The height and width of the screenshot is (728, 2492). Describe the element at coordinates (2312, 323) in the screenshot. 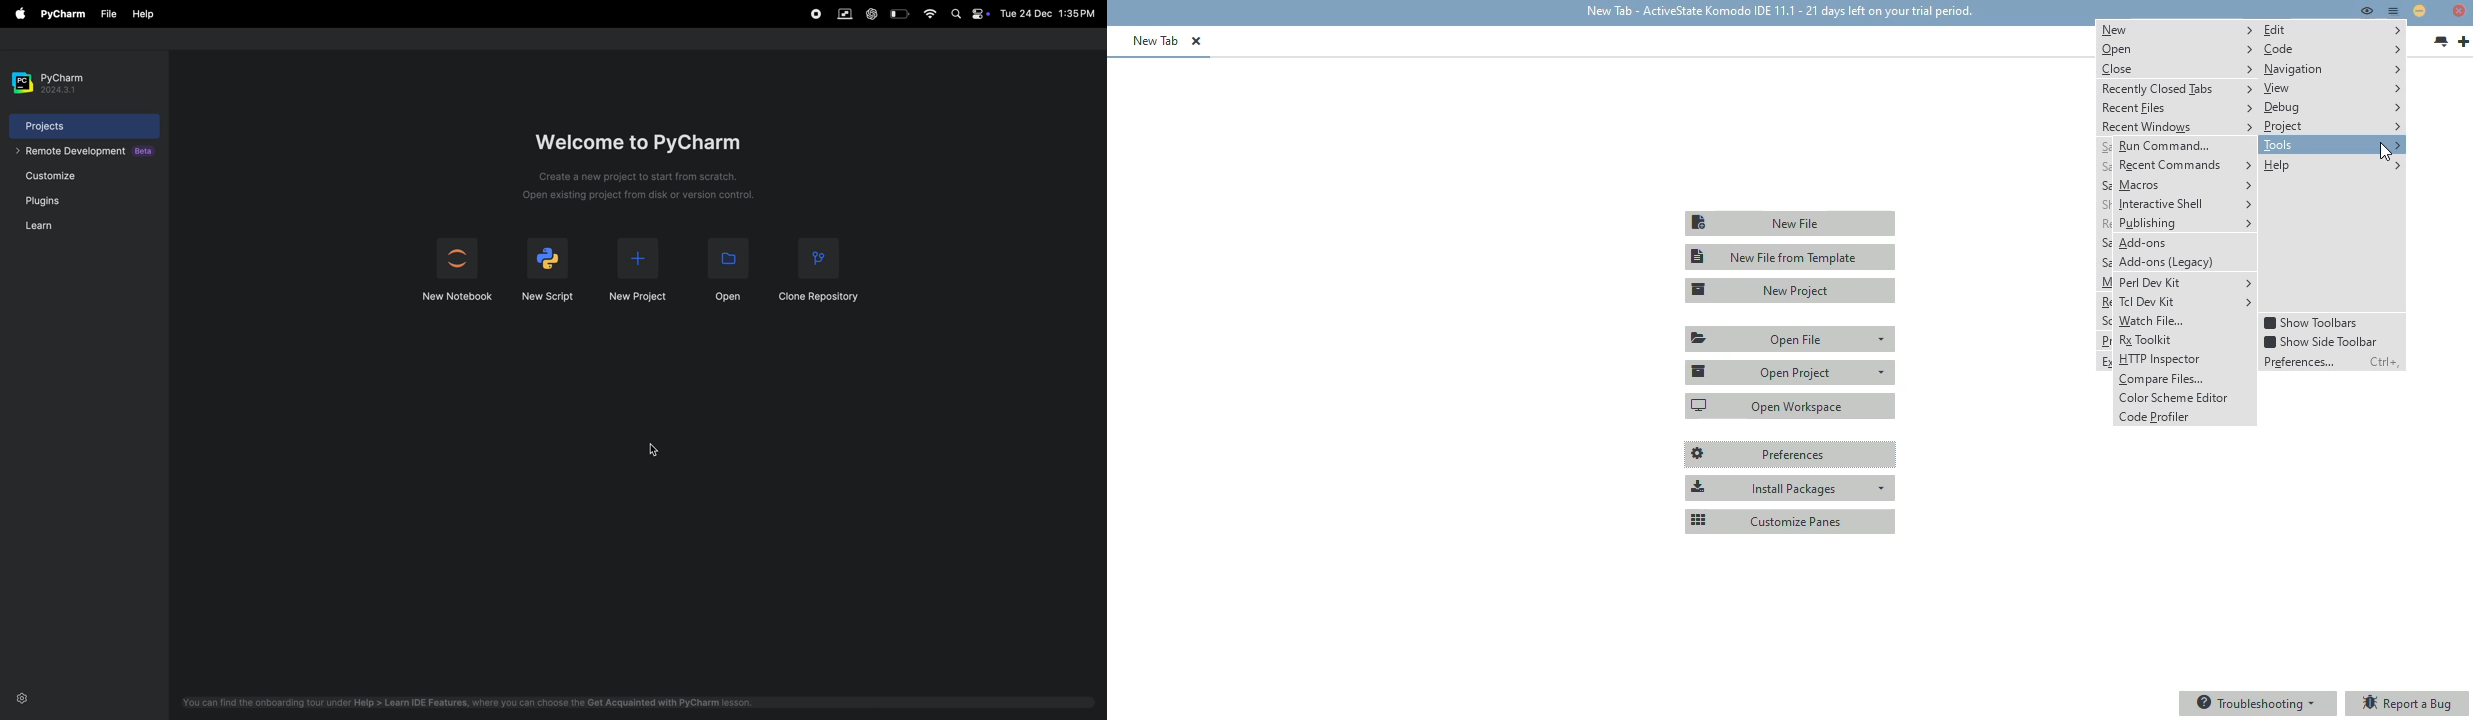

I see `show toolbars` at that location.